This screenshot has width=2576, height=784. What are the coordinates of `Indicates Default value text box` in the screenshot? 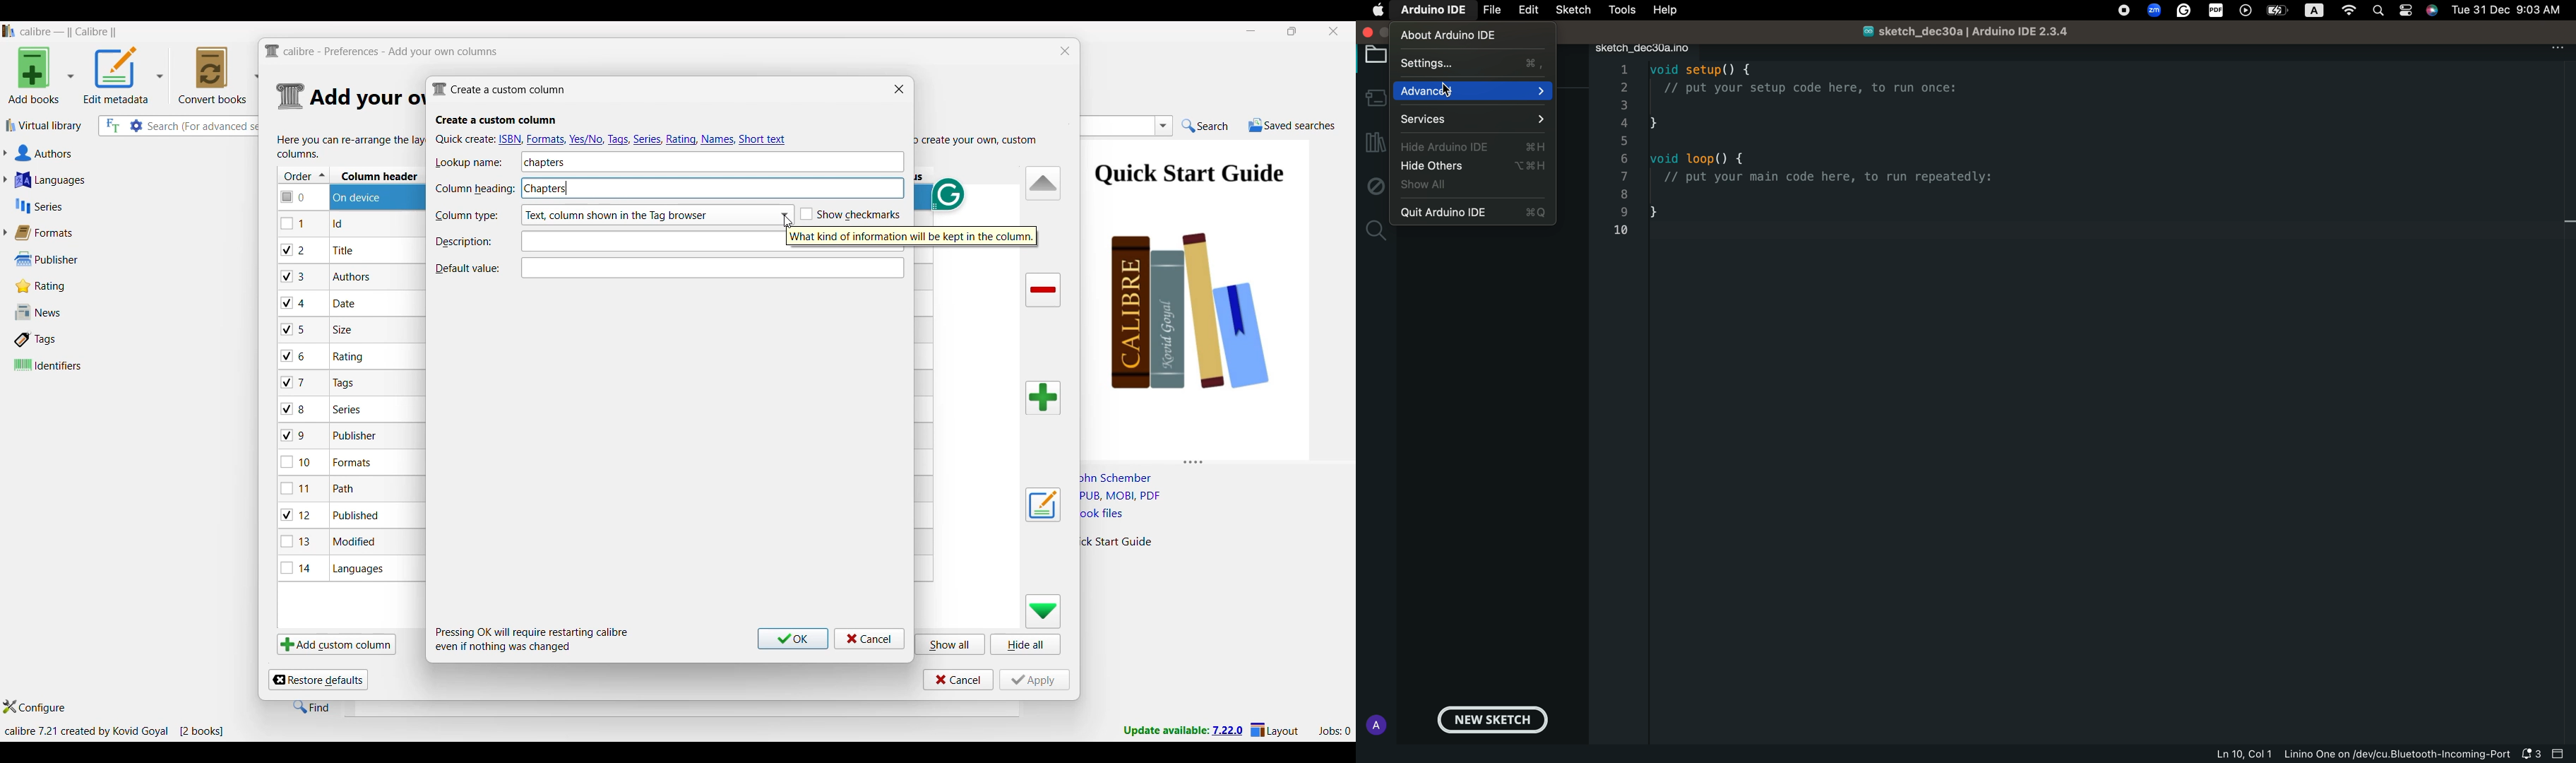 It's located at (467, 268).